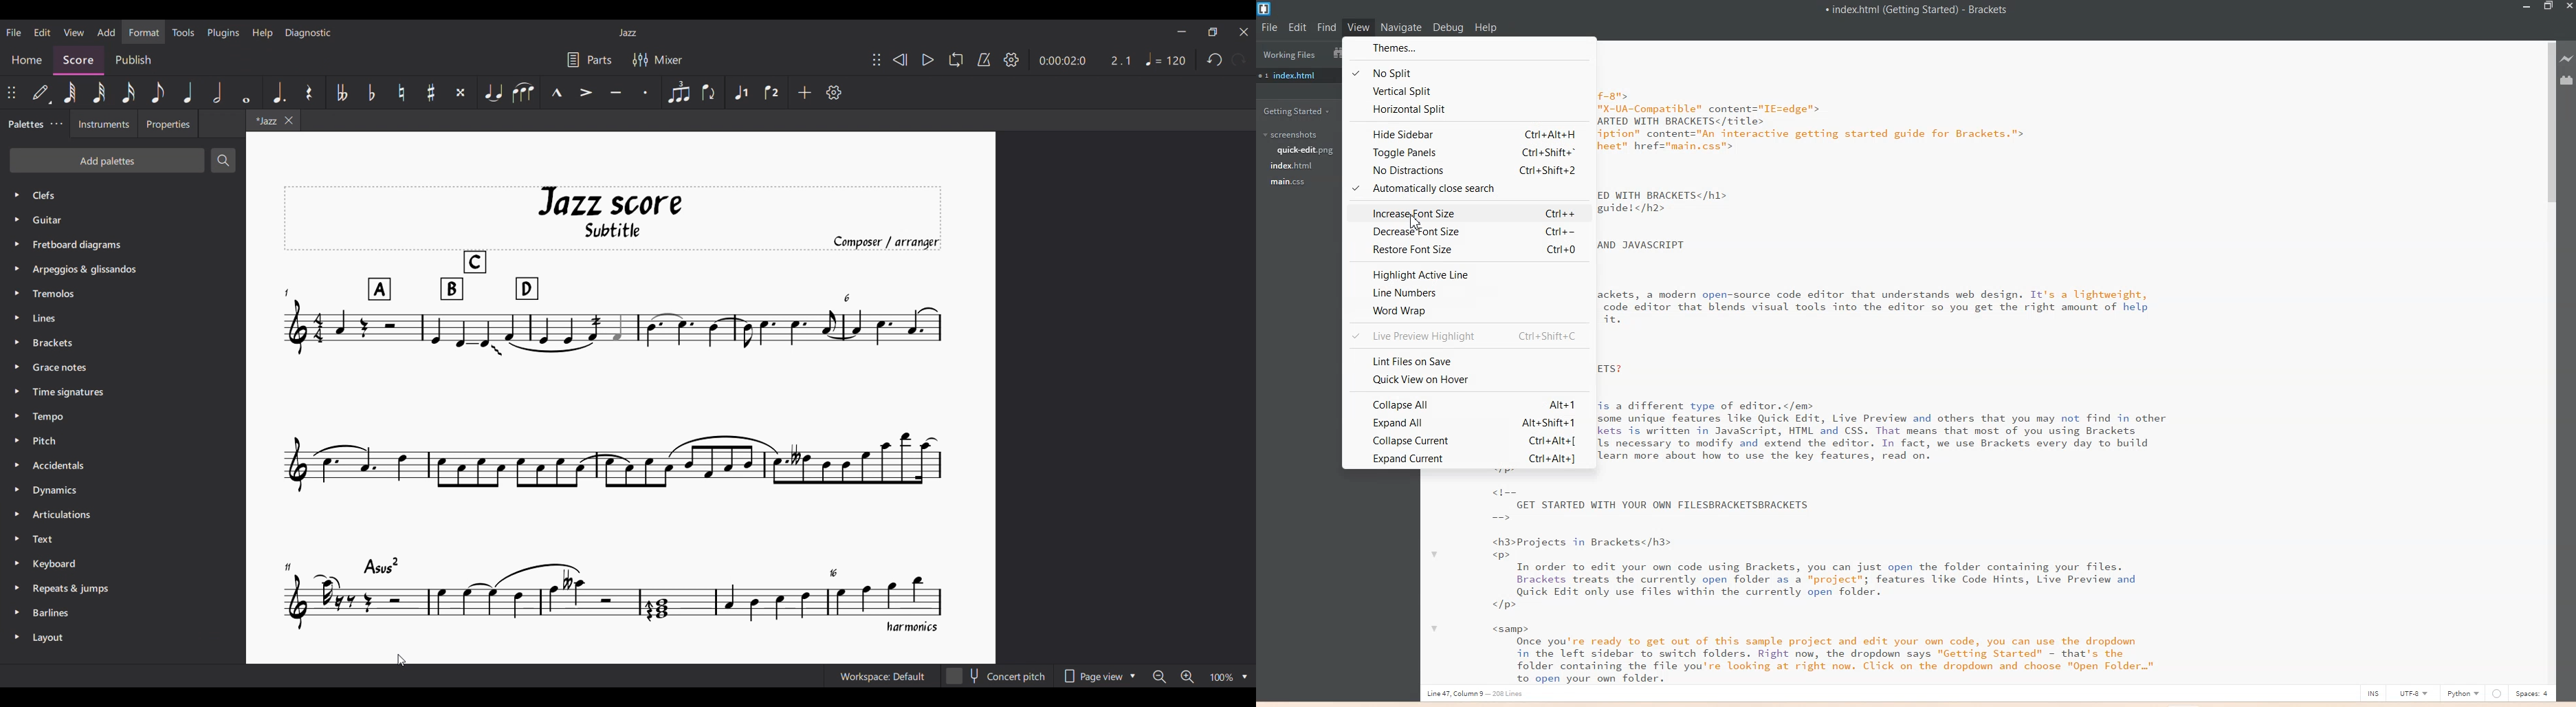 The height and width of the screenshot is (728, 2576). What do you see at coordinates (106, 32) in the screenshot?
I see `Add menu` at bounding box center [106, 32].